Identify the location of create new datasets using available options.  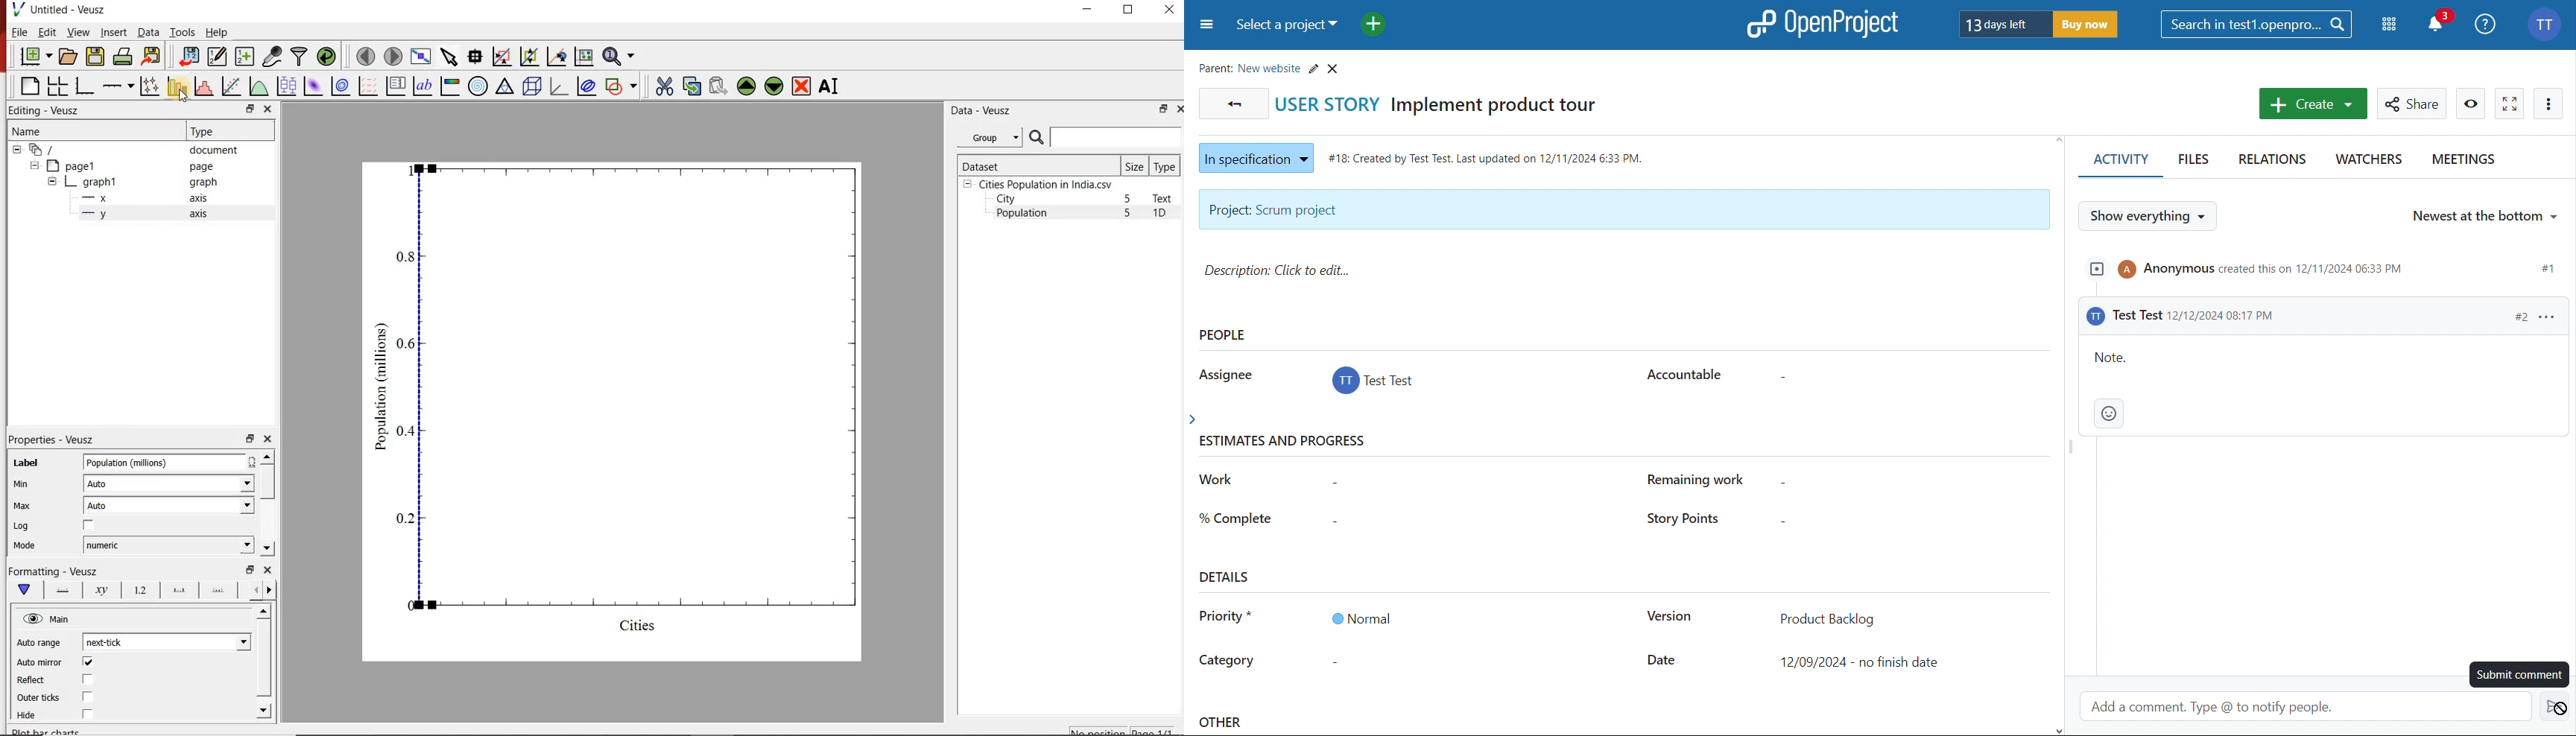
(243, 56).